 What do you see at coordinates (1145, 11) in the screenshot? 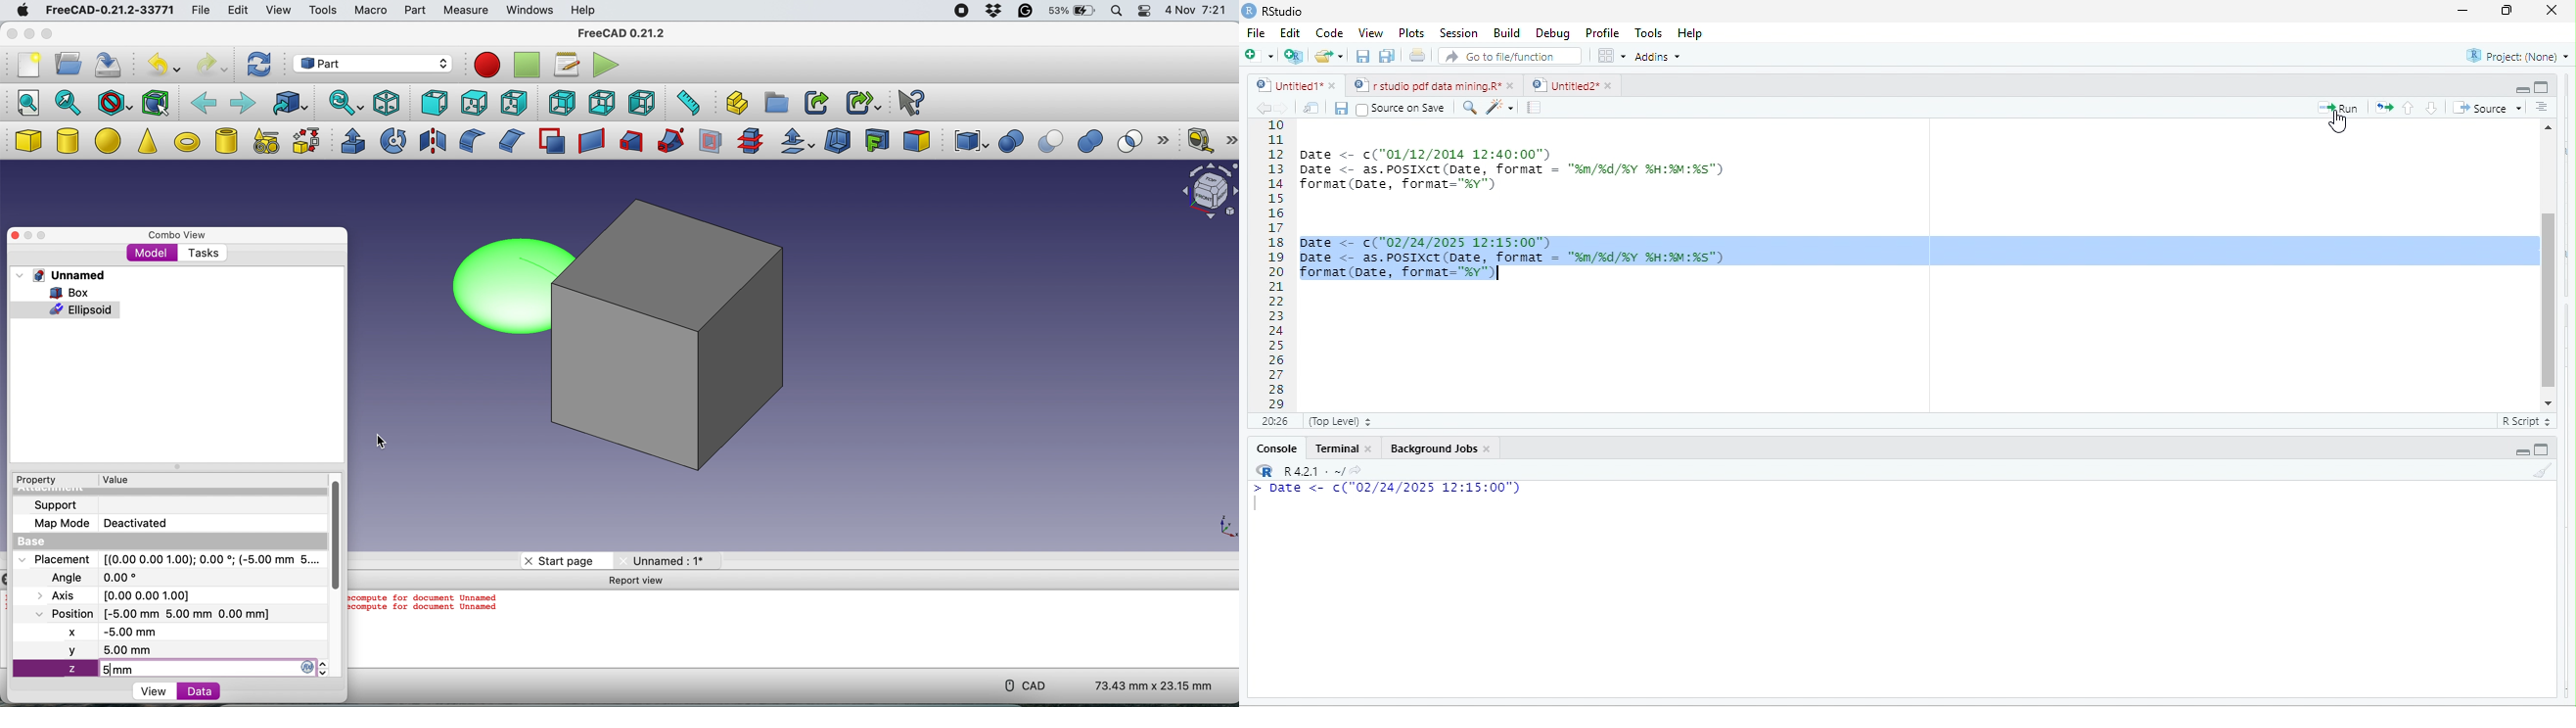
I see `control center` at bounding box center [1145, 11].